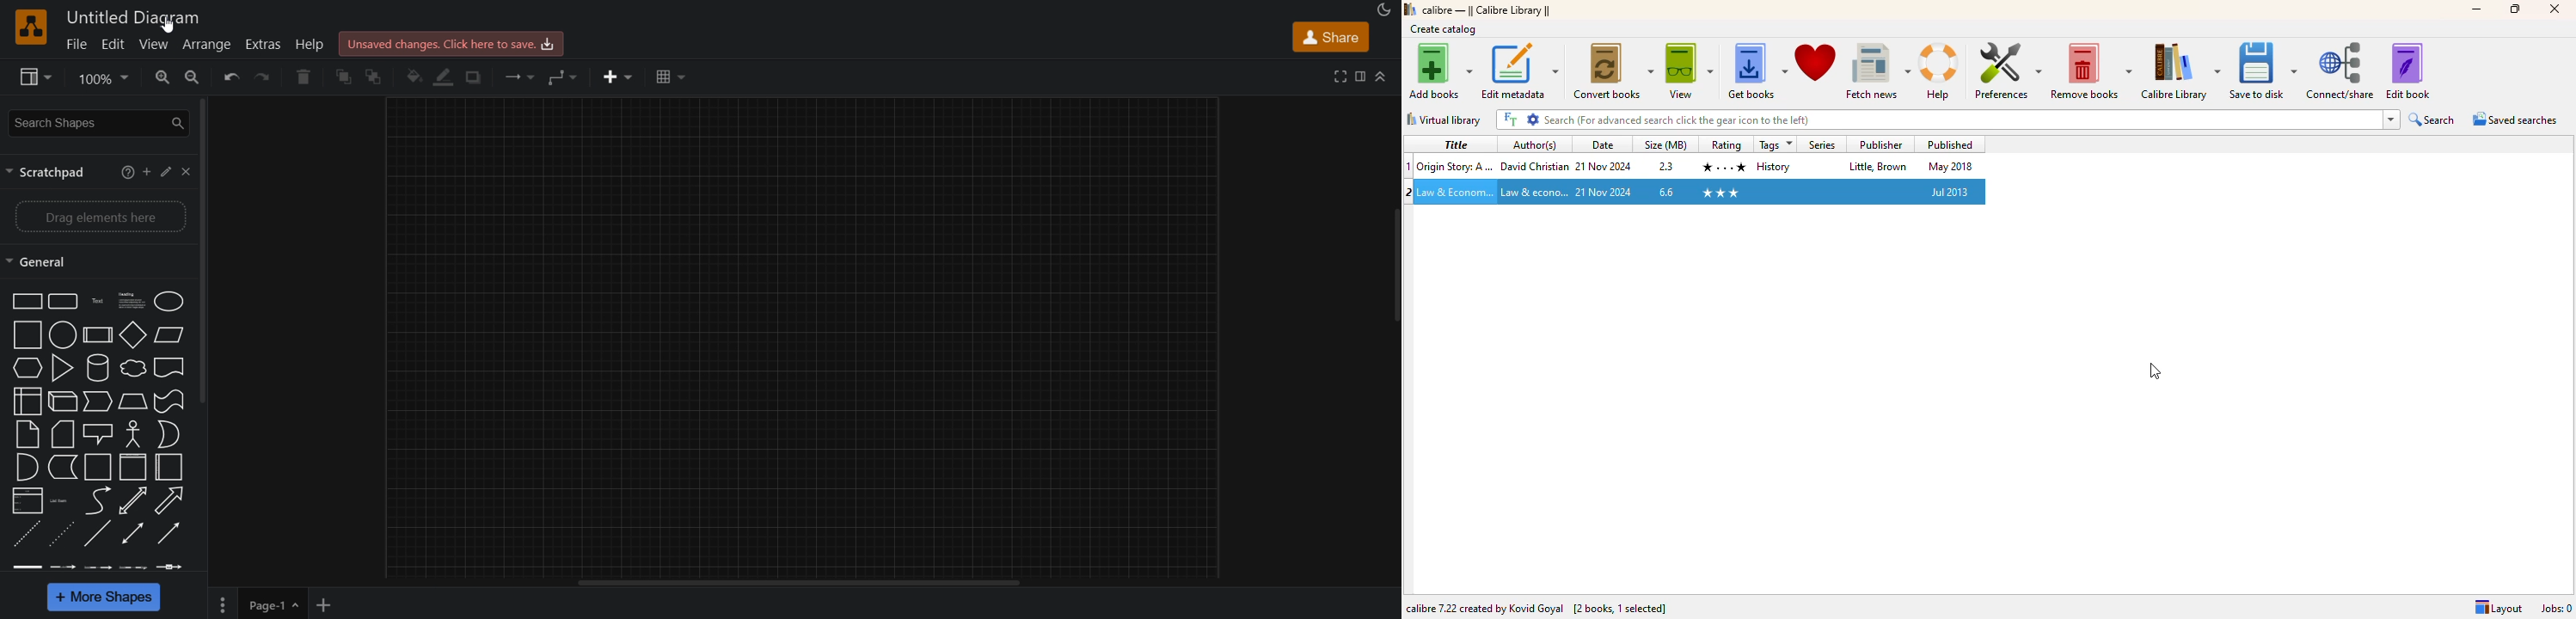 The image size is (2576, 644). What do you see at coordinates (1409, 192) in the screenshot?
I see `2` at bounding box center [1409, 192].